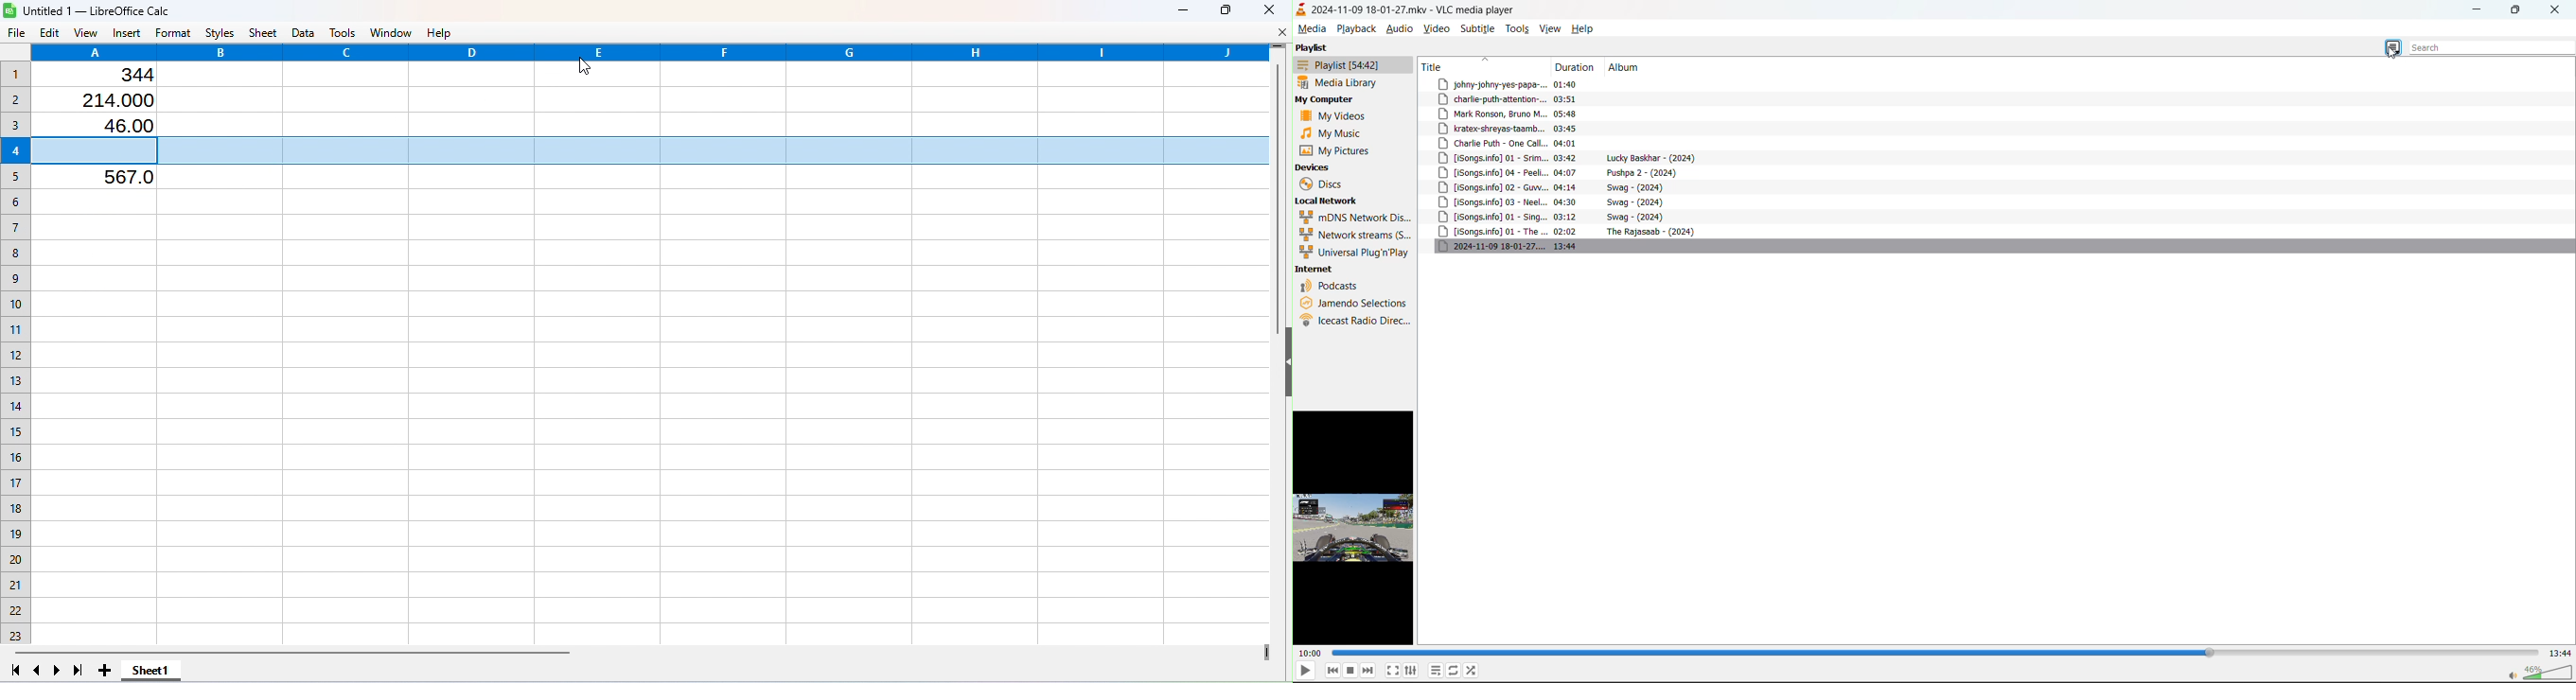 This screenshot has height=700, width=2576. Describe the element at coordinates (12, 671) in the screenshot. I see `Scroll to first sheet` at that location.